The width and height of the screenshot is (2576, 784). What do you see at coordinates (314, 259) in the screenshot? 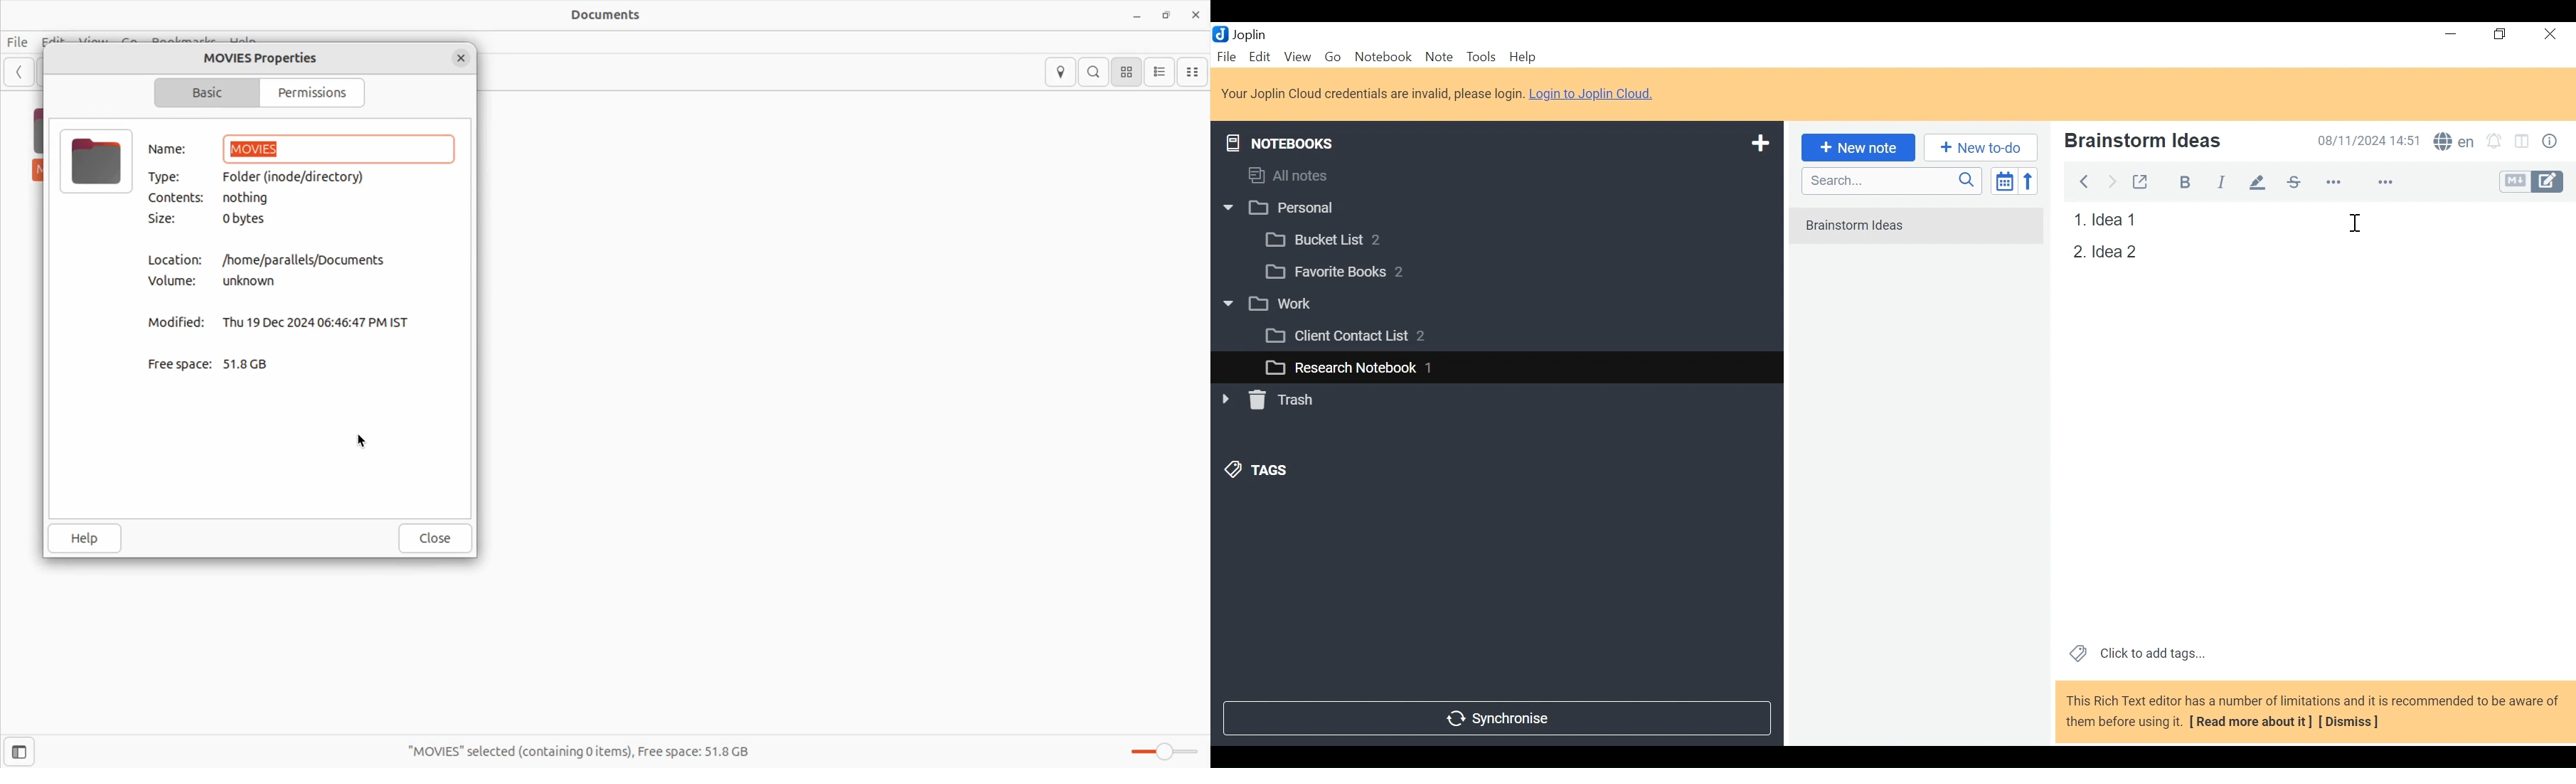
I see `/home/parallels/Documents` at bounding box center [314, 259].